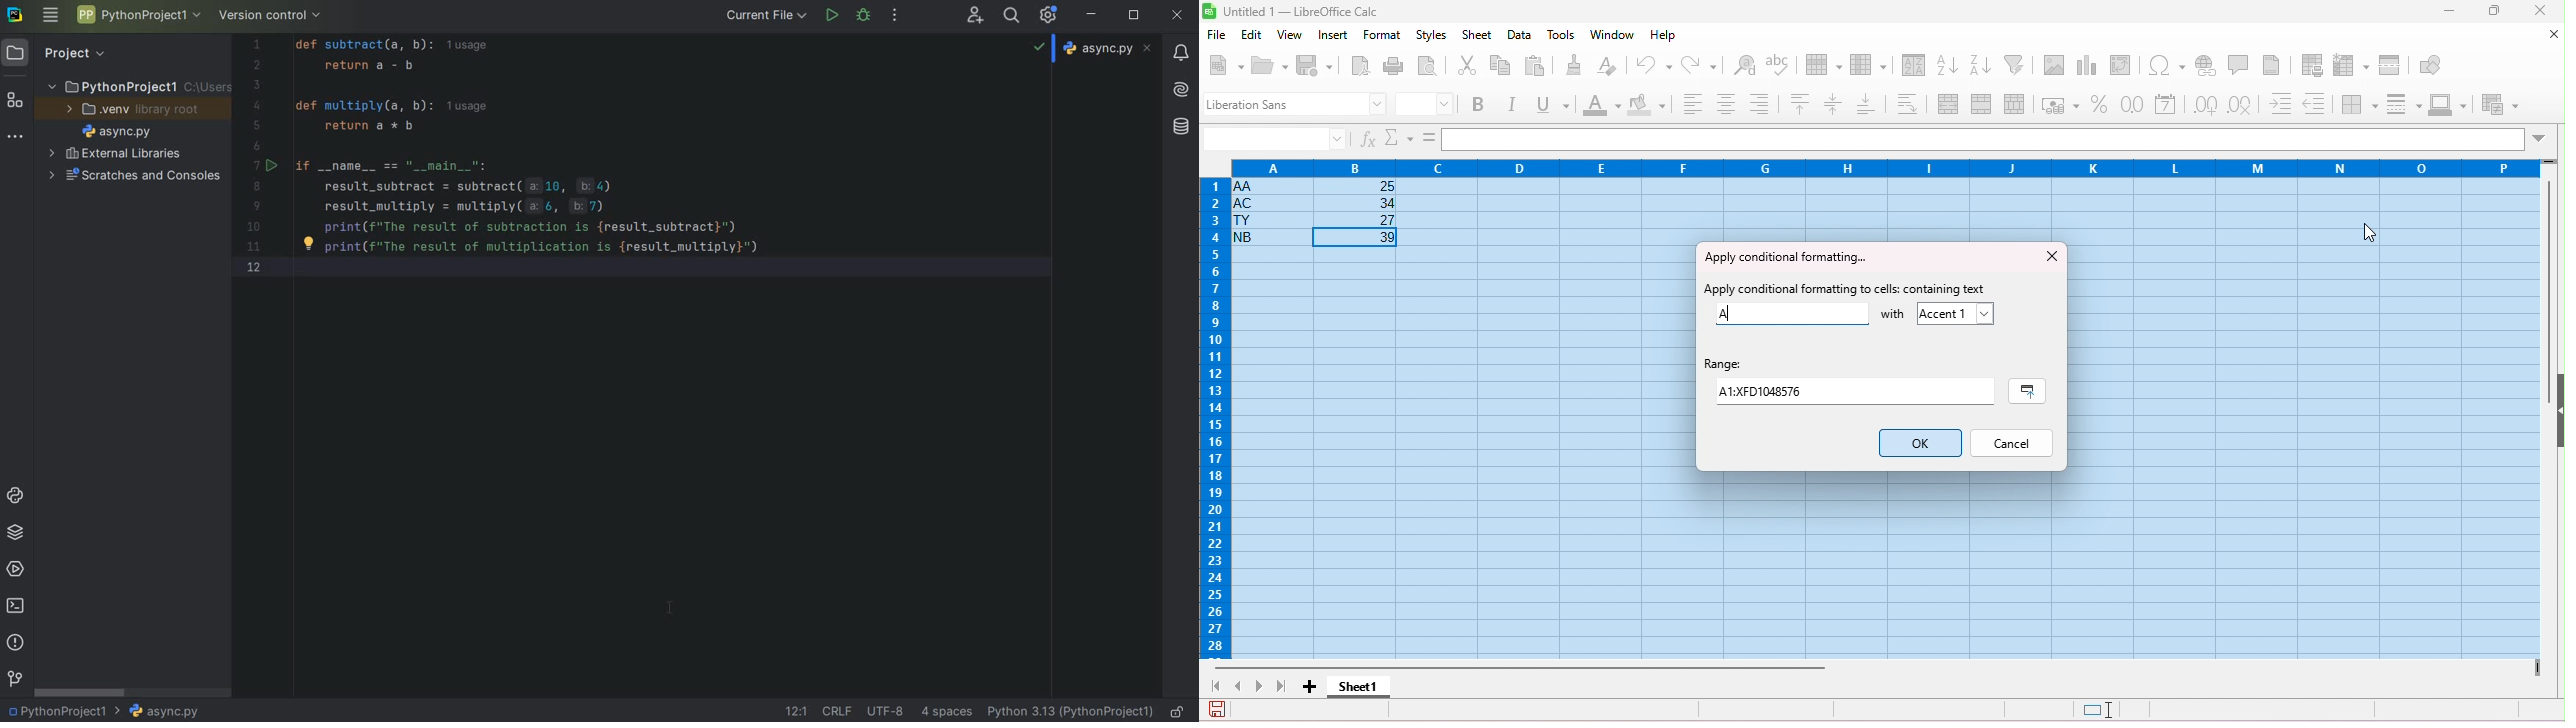 This screenshot has width=2576, height=728. What do you see at coordinates (1663, 35) in the screenshot?
I see `help` at bounding box center [1663, 35].